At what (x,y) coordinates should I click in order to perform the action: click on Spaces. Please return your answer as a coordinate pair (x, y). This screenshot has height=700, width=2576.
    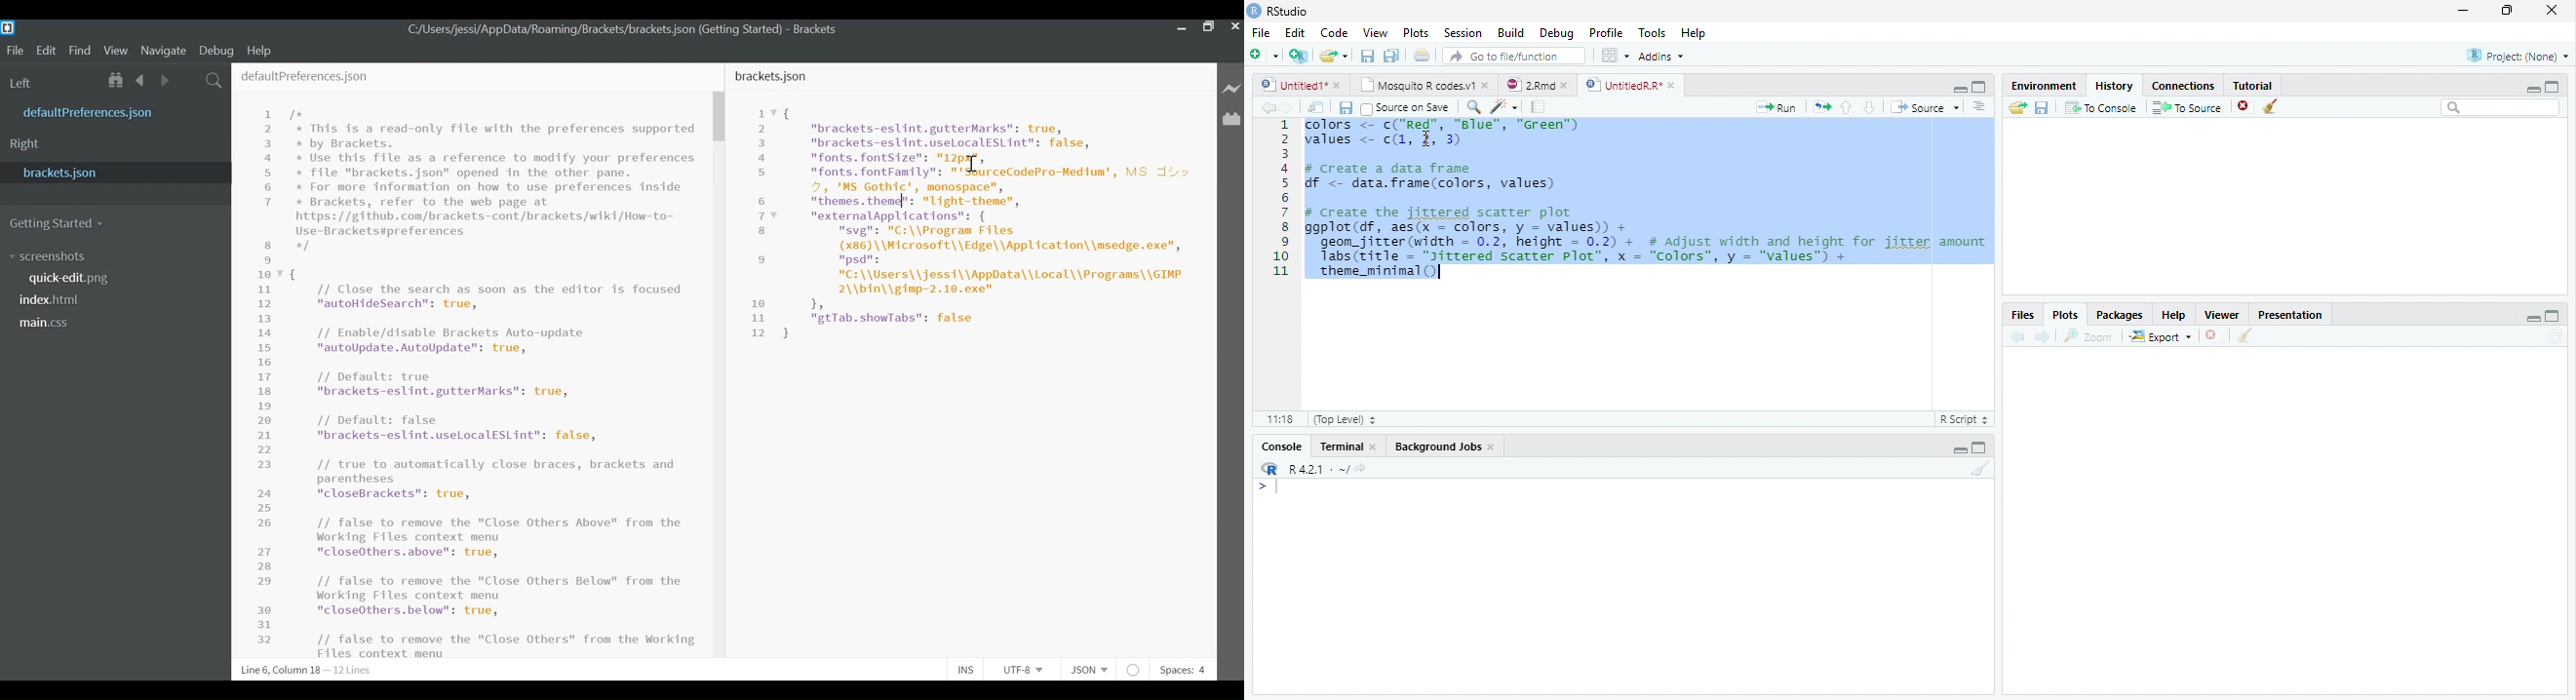
    Looking at the image, I should click on (1182, 670).